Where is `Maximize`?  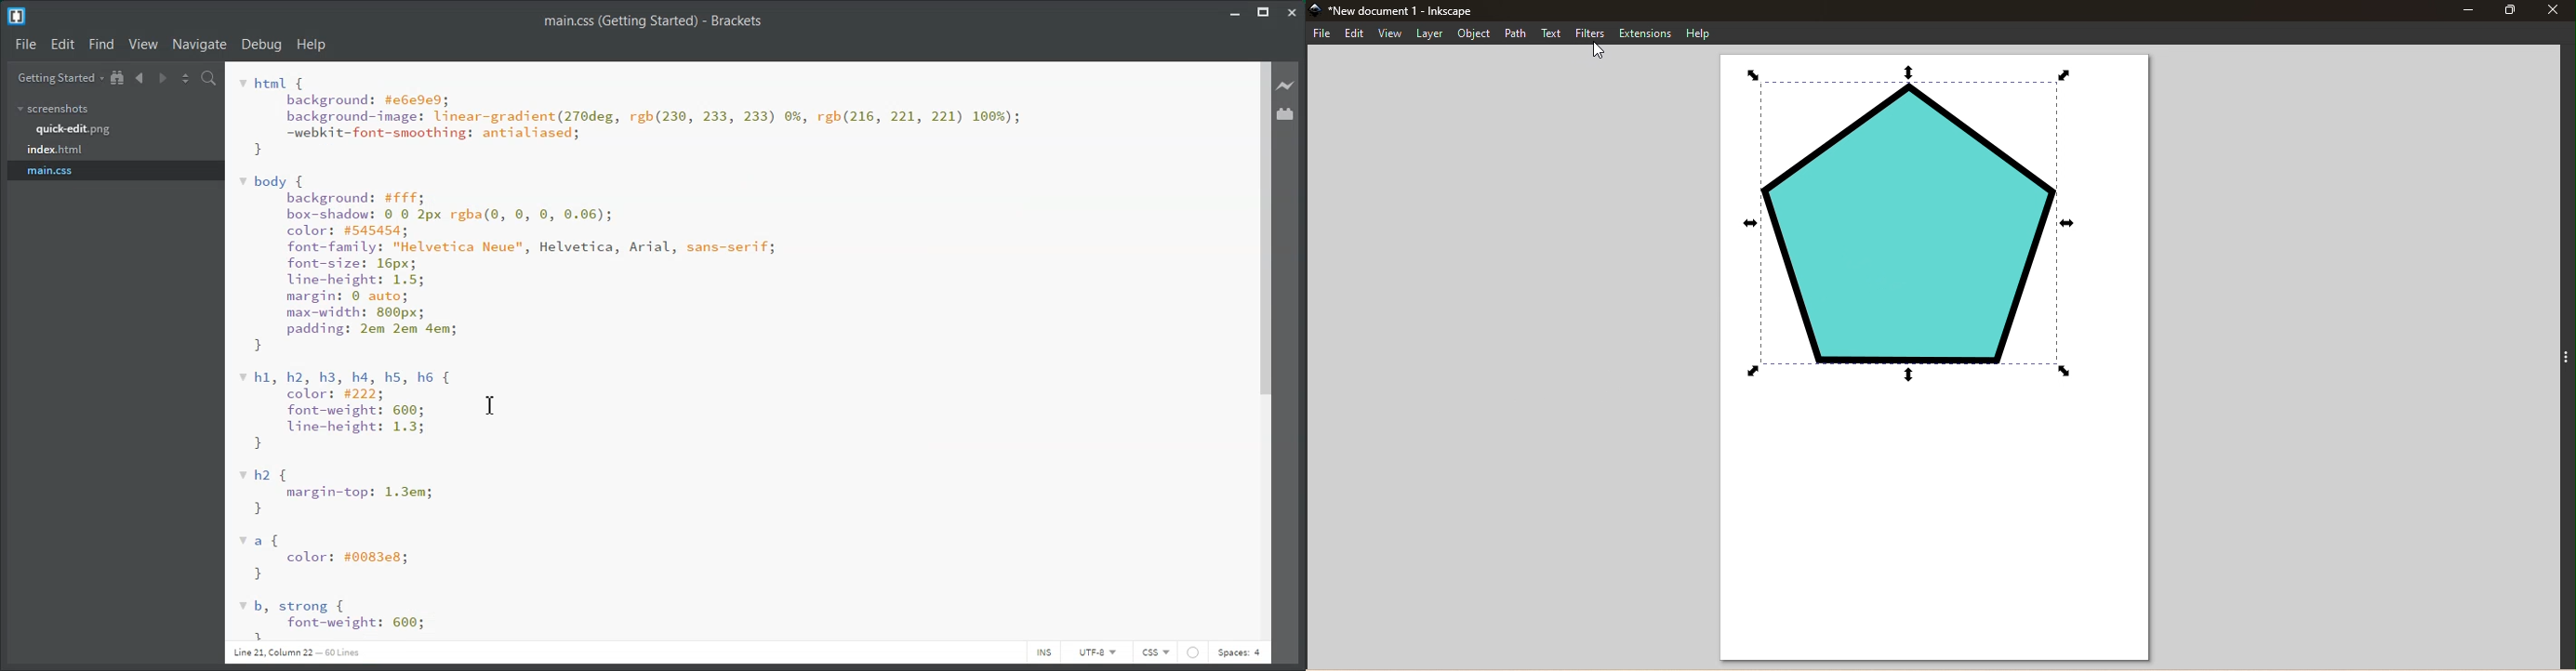 Maximize is located at coordinates (1267, 13).